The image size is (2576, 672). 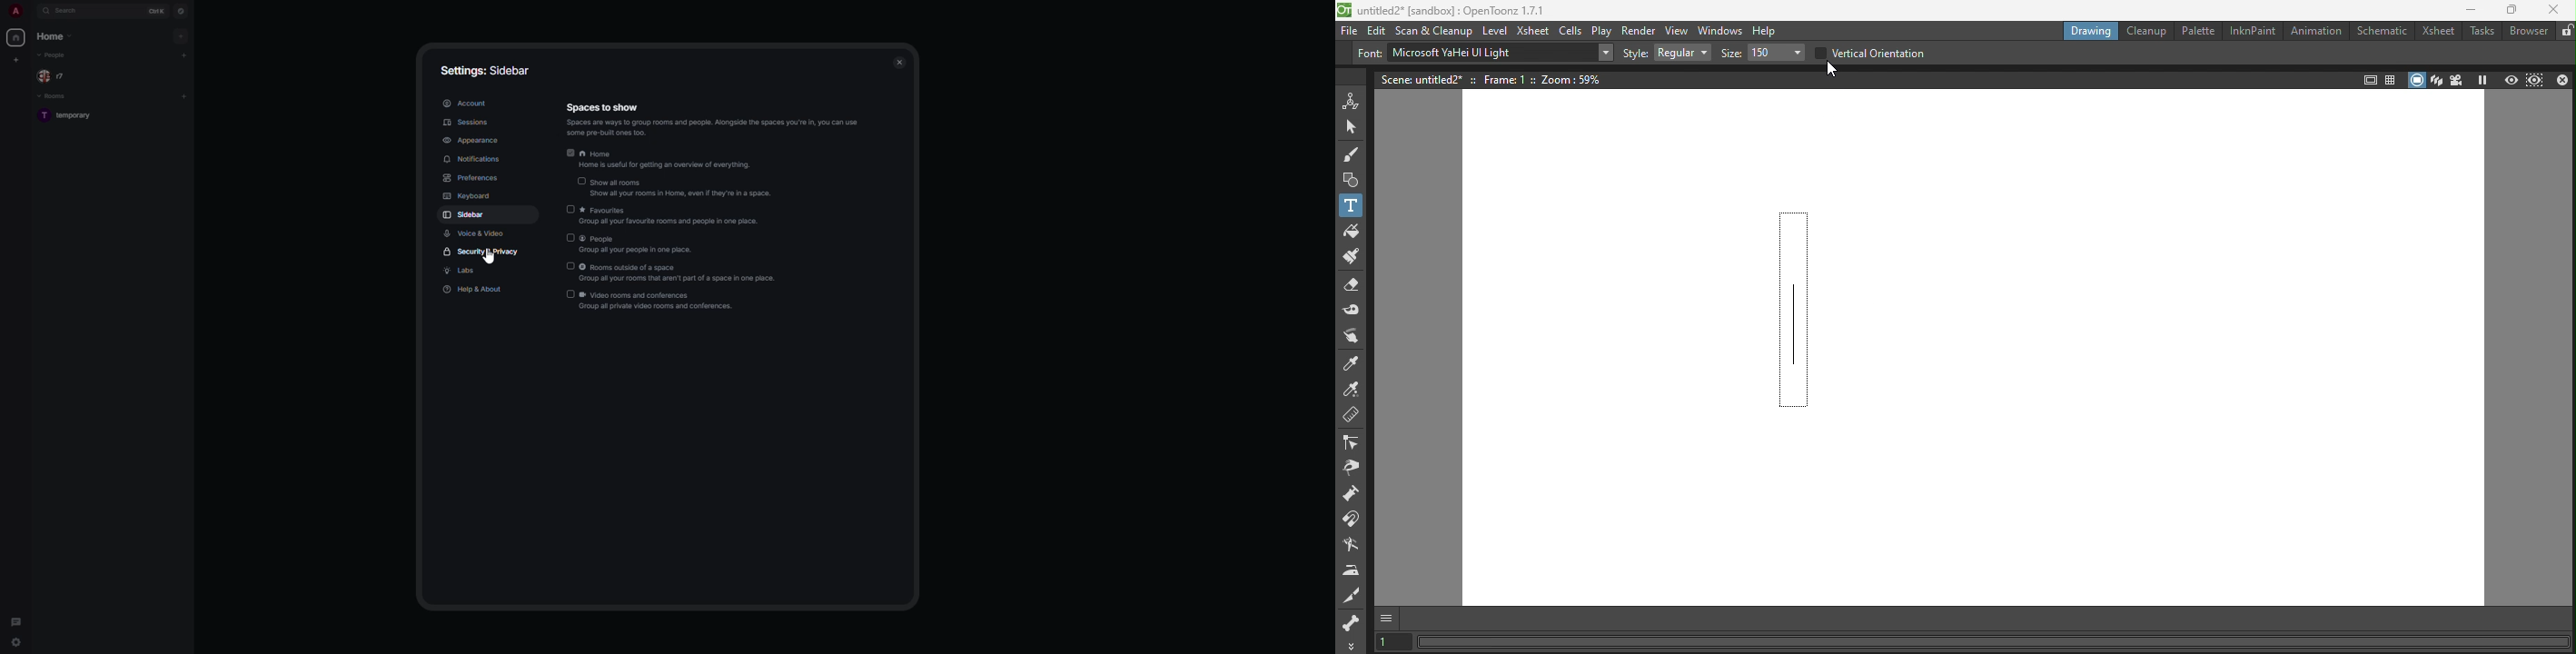 What do you see at coordinates (469, 123) in the screenshot?
I see `sessions` at bounding box center [469, 123].